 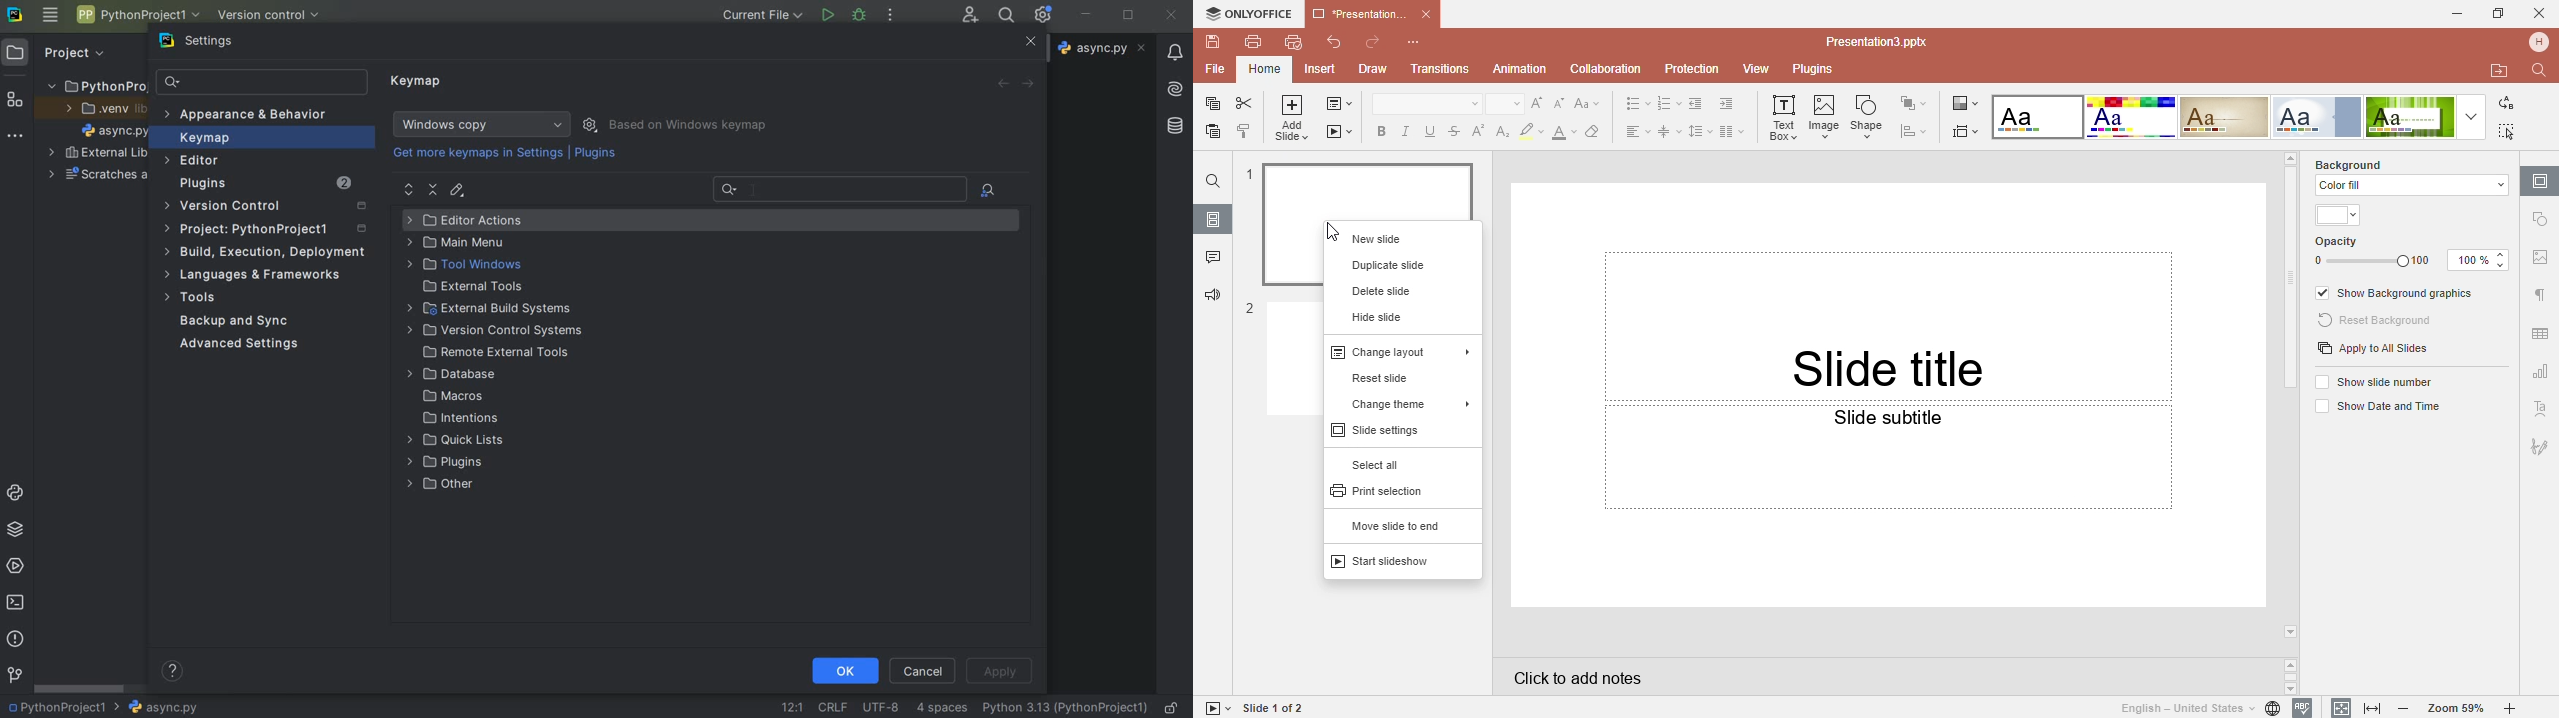 I want to click on Signature setting, so click(x=2539, y=443).